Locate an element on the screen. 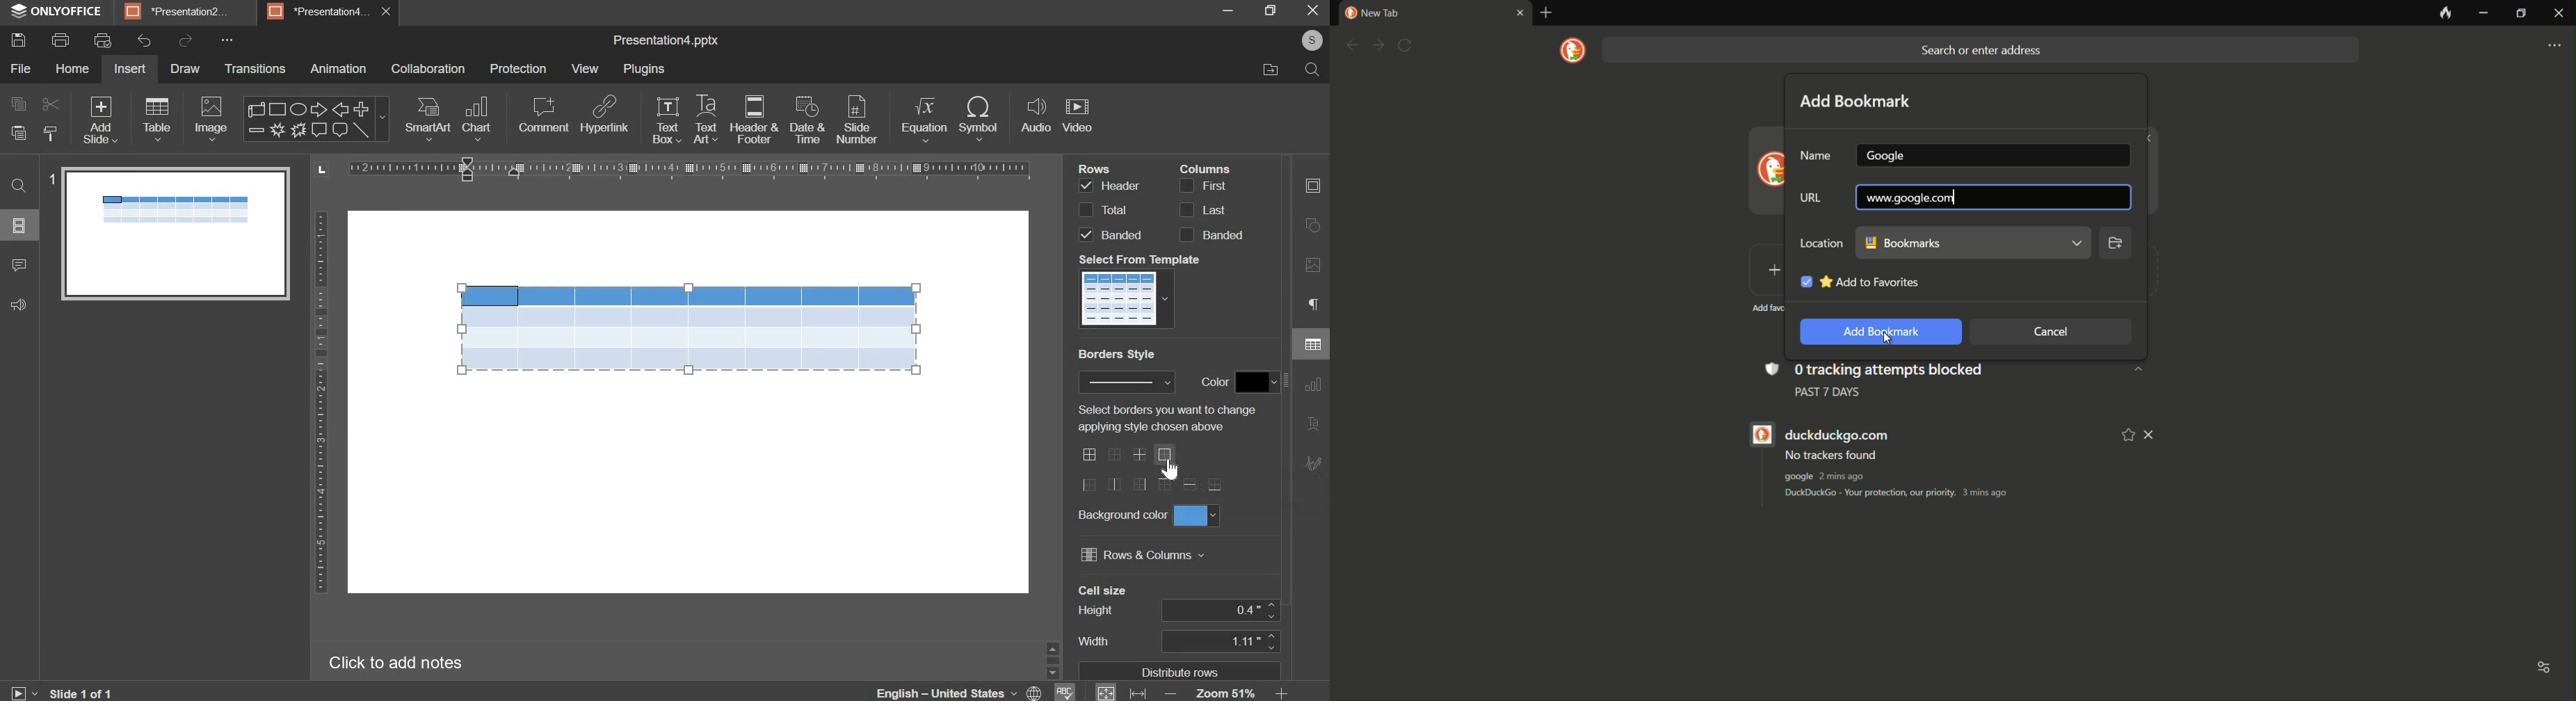 The height and width of the screenshot is (728, 2576). find is located at coordinates (20, 186).